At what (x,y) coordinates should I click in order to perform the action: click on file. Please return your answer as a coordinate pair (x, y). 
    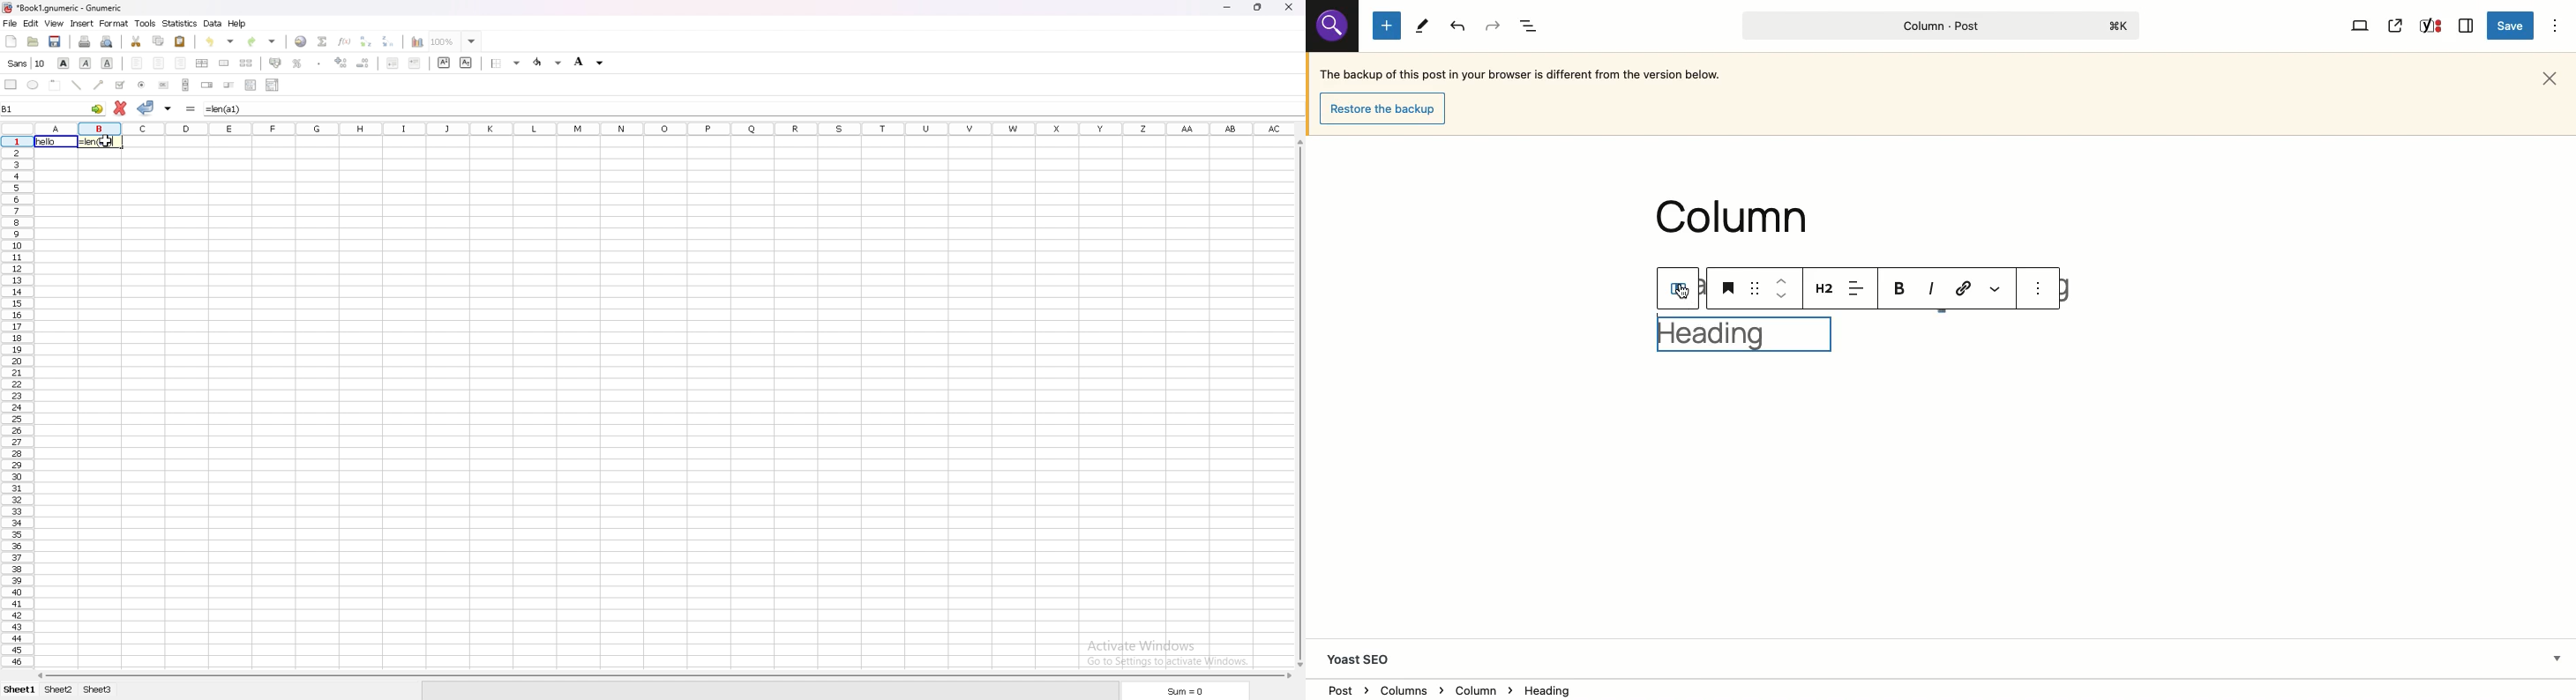
    Looking at the image, I should click on (10, 23).